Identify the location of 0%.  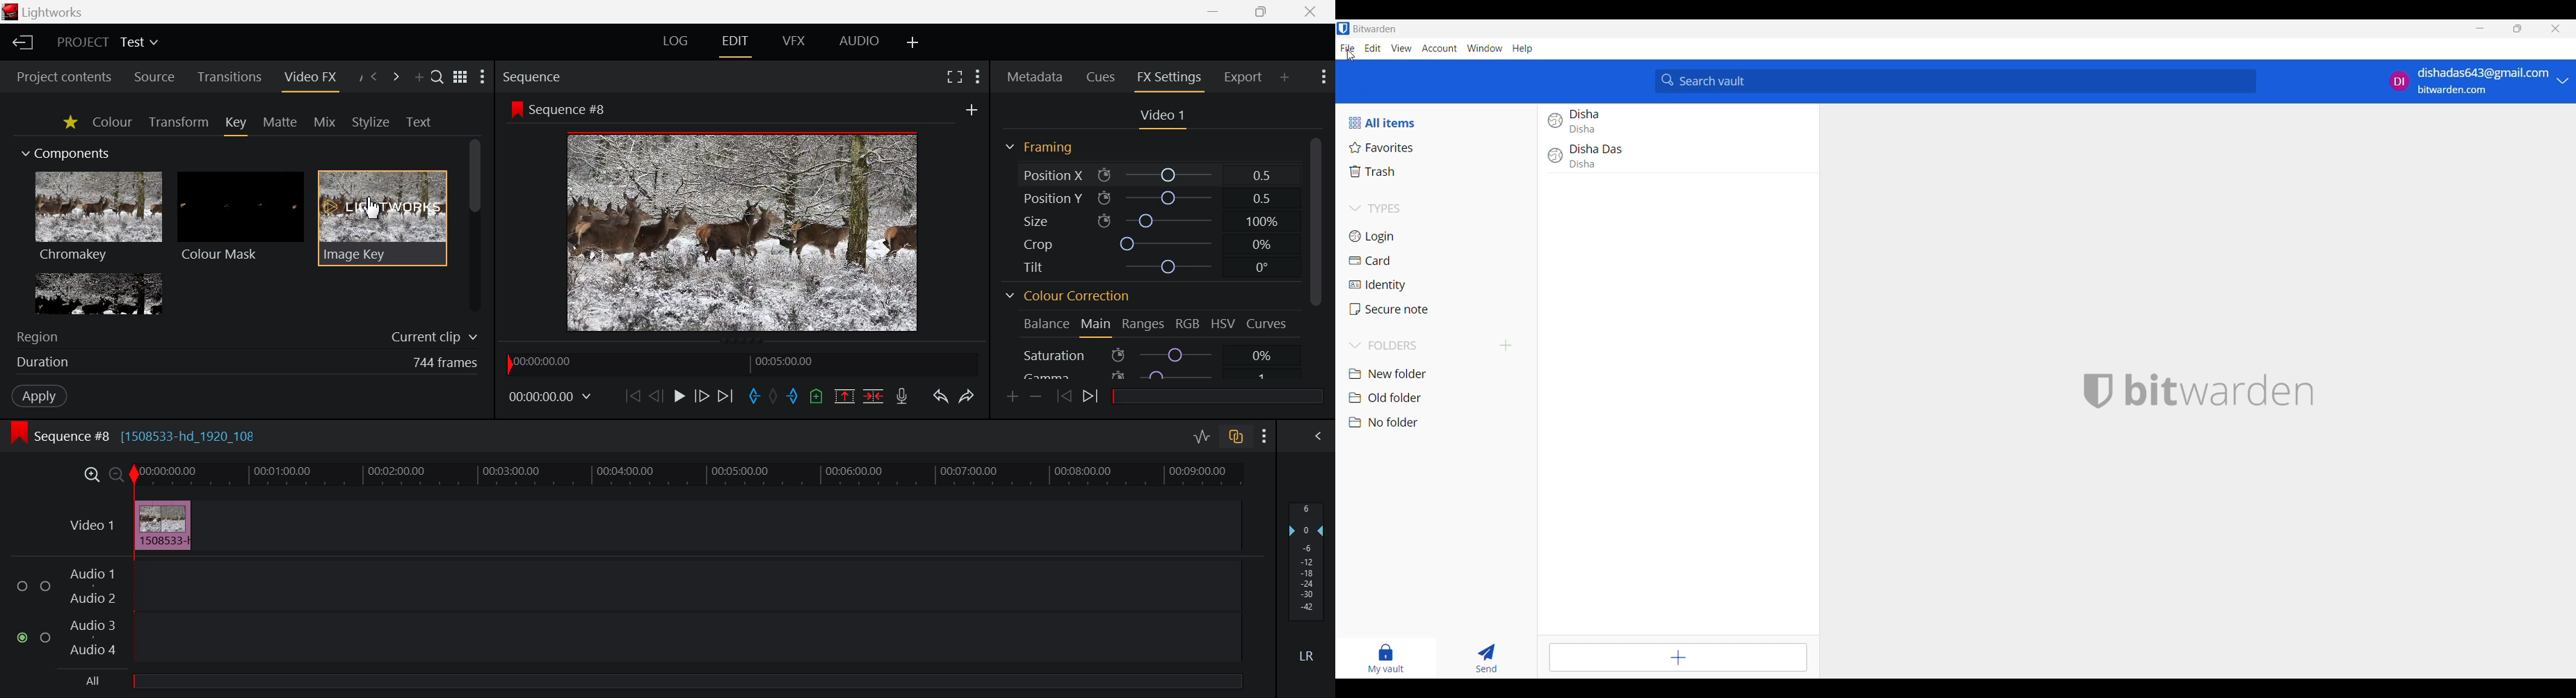
(1262, 245).